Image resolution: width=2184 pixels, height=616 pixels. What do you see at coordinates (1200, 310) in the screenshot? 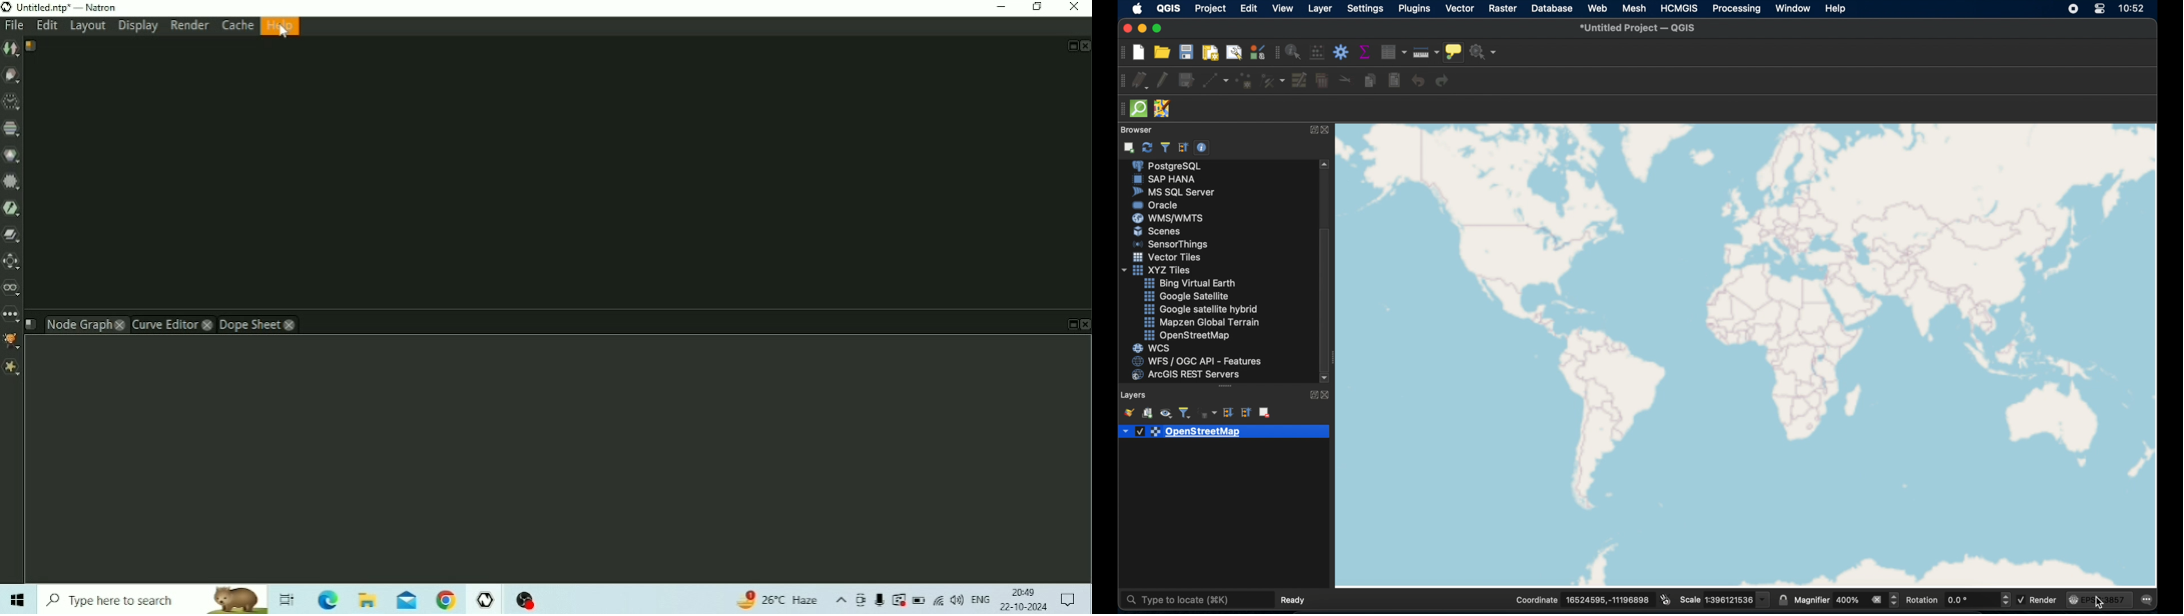
I see `google. satellite hybrid` at bounding box center [1200, 310].